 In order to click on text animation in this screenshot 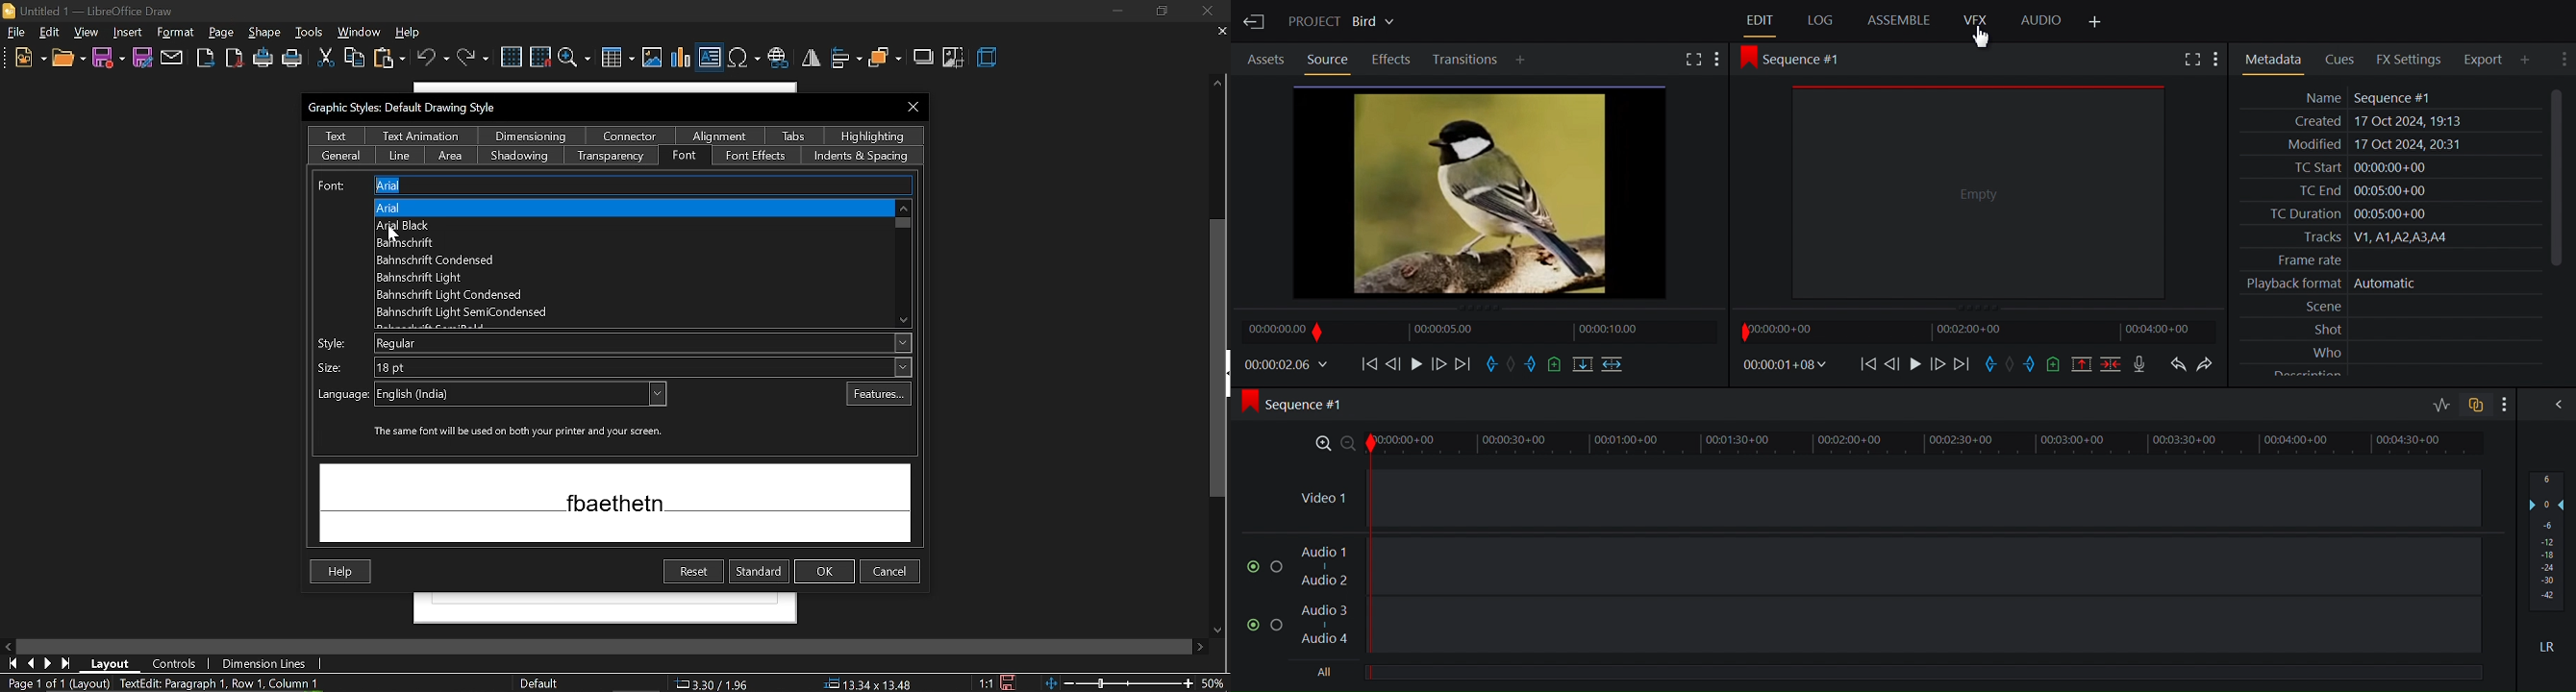, I will do `click(422, 135)`.